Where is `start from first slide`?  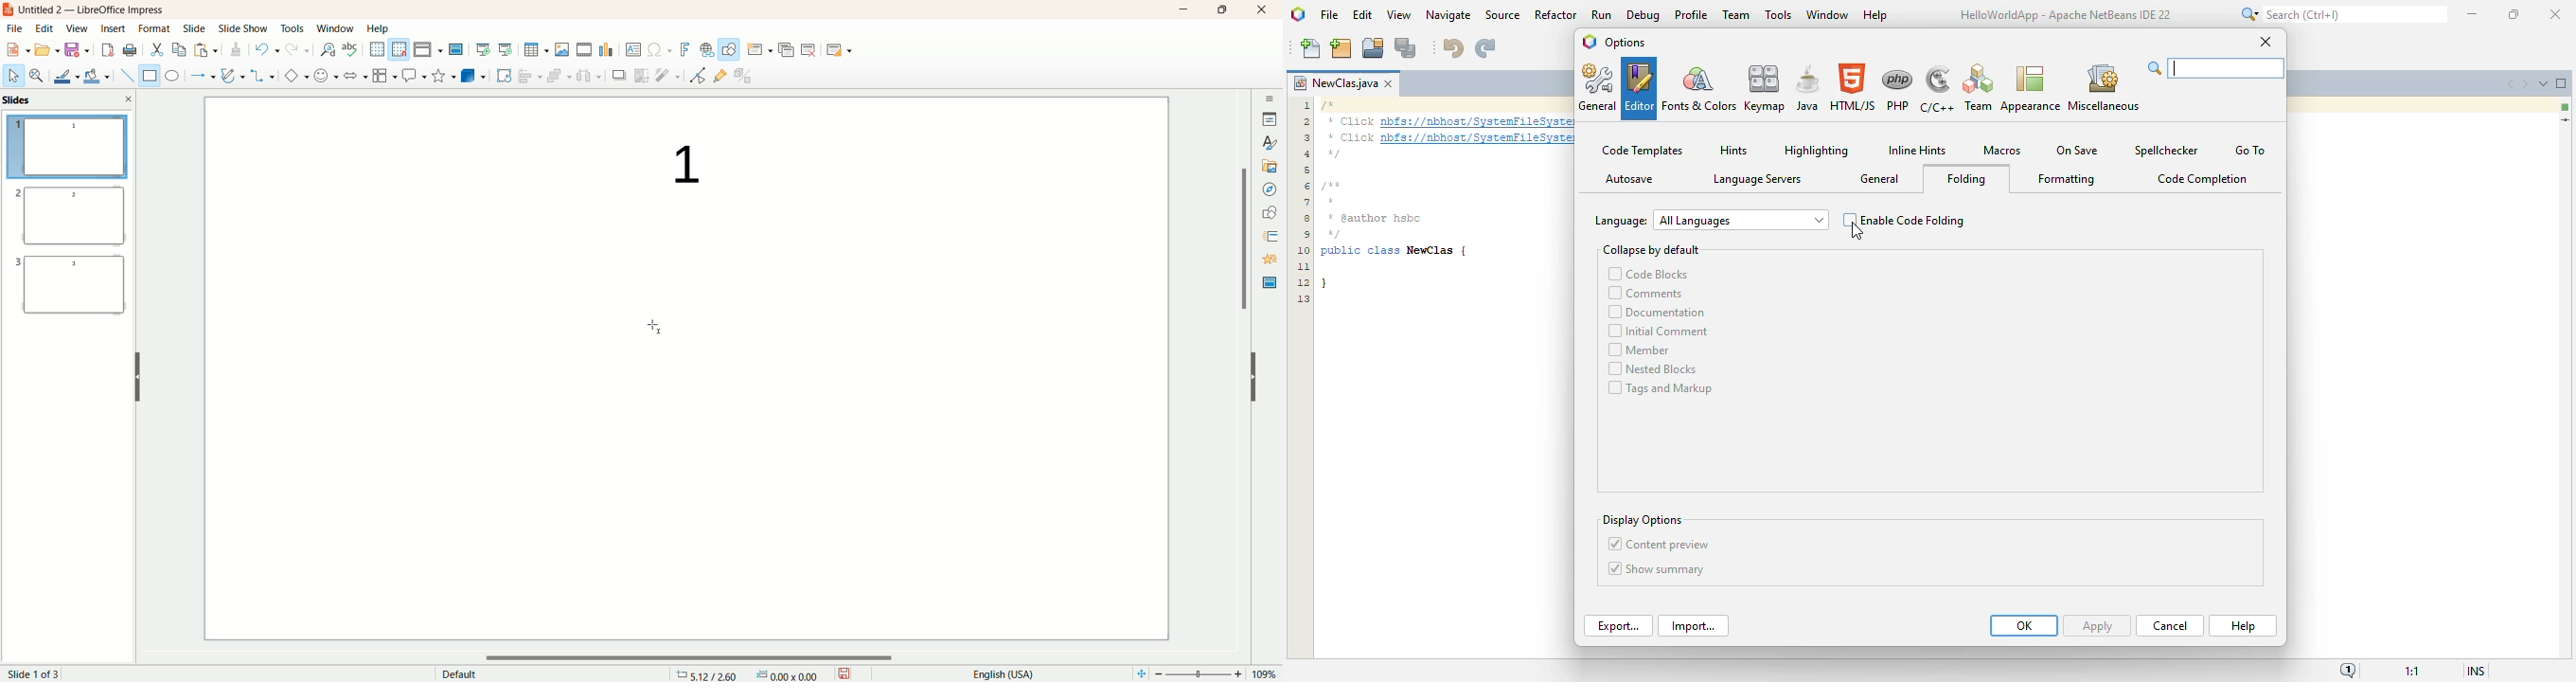 start from first slide is located at coordinates (484, 47).